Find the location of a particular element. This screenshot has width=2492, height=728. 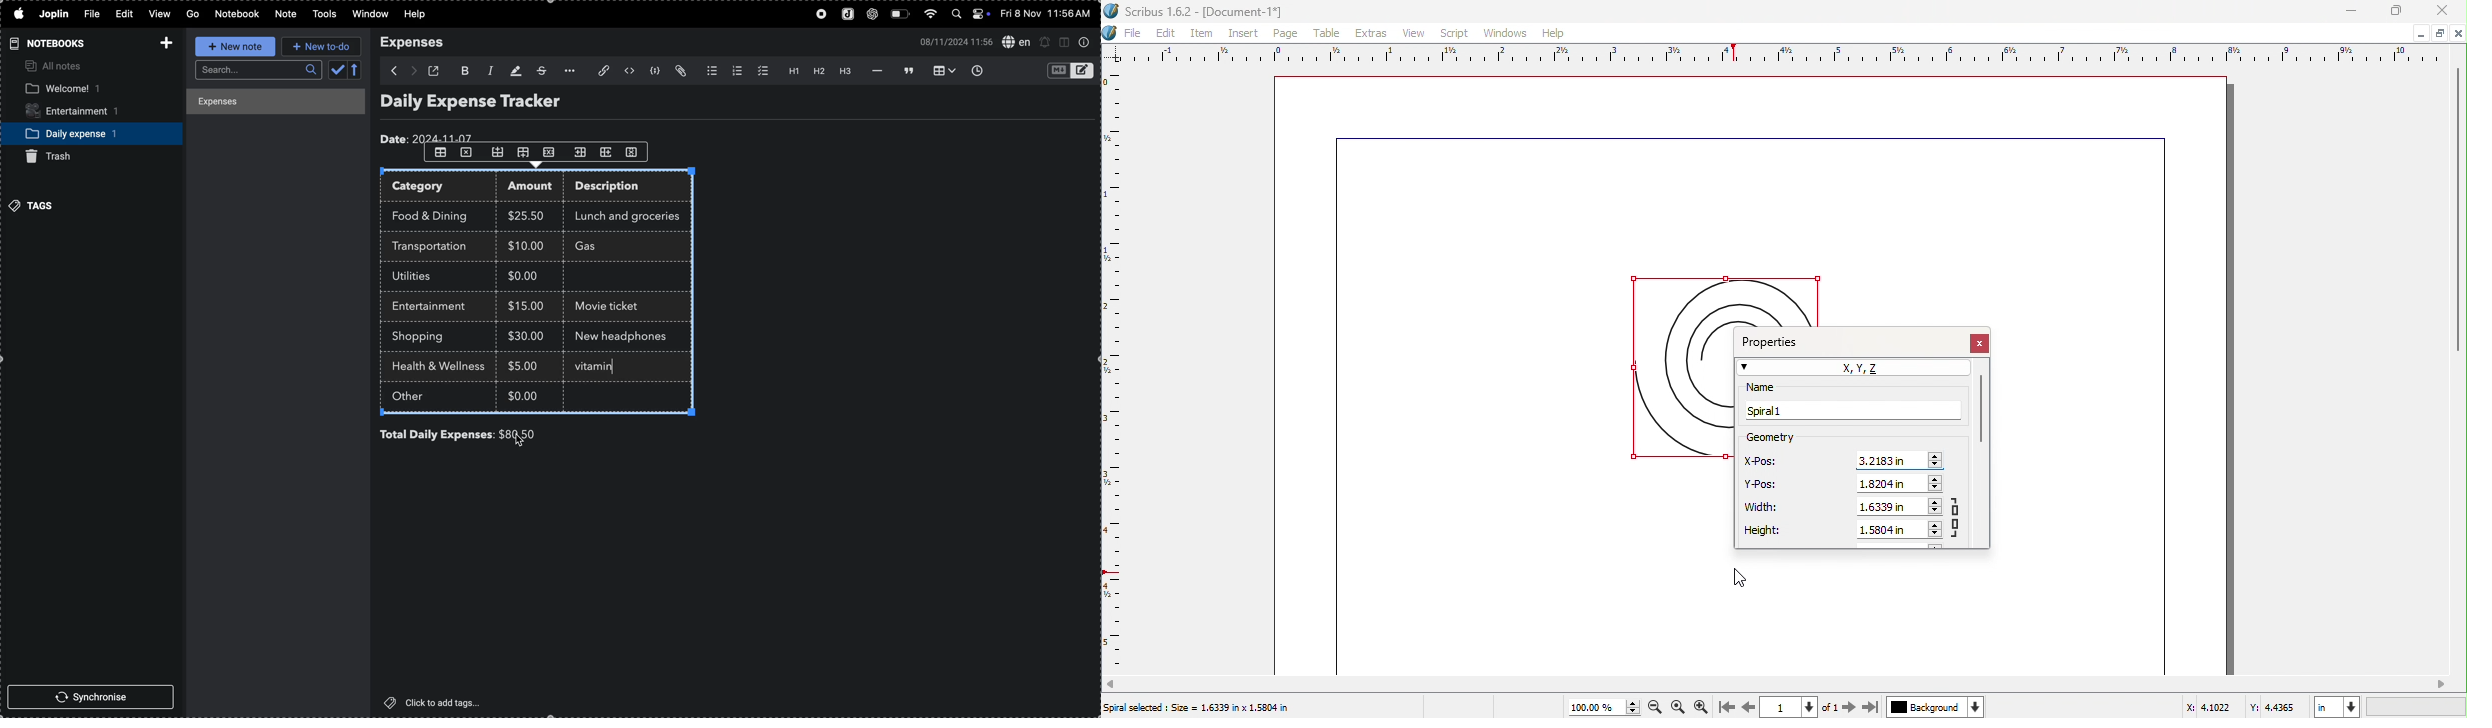

new headphones is located at coordinates (618, 335).